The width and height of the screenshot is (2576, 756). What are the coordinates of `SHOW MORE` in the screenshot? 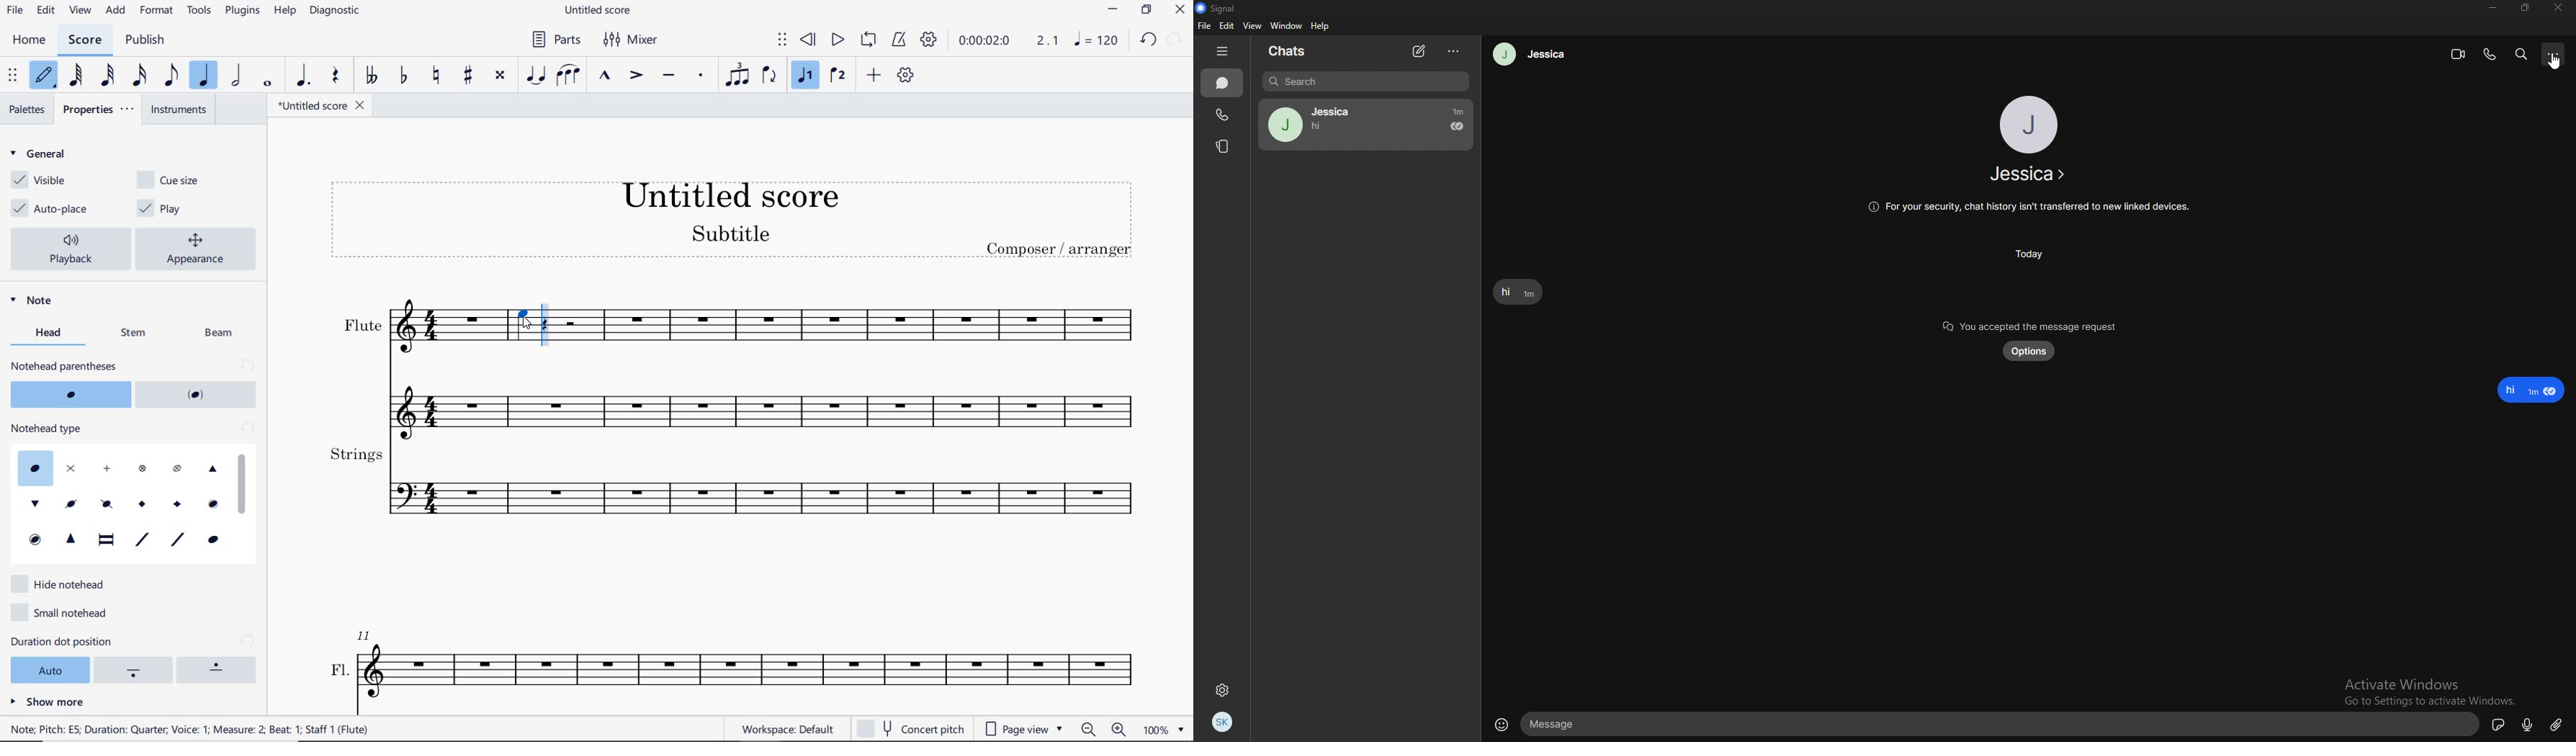 It's located at (47, 702).